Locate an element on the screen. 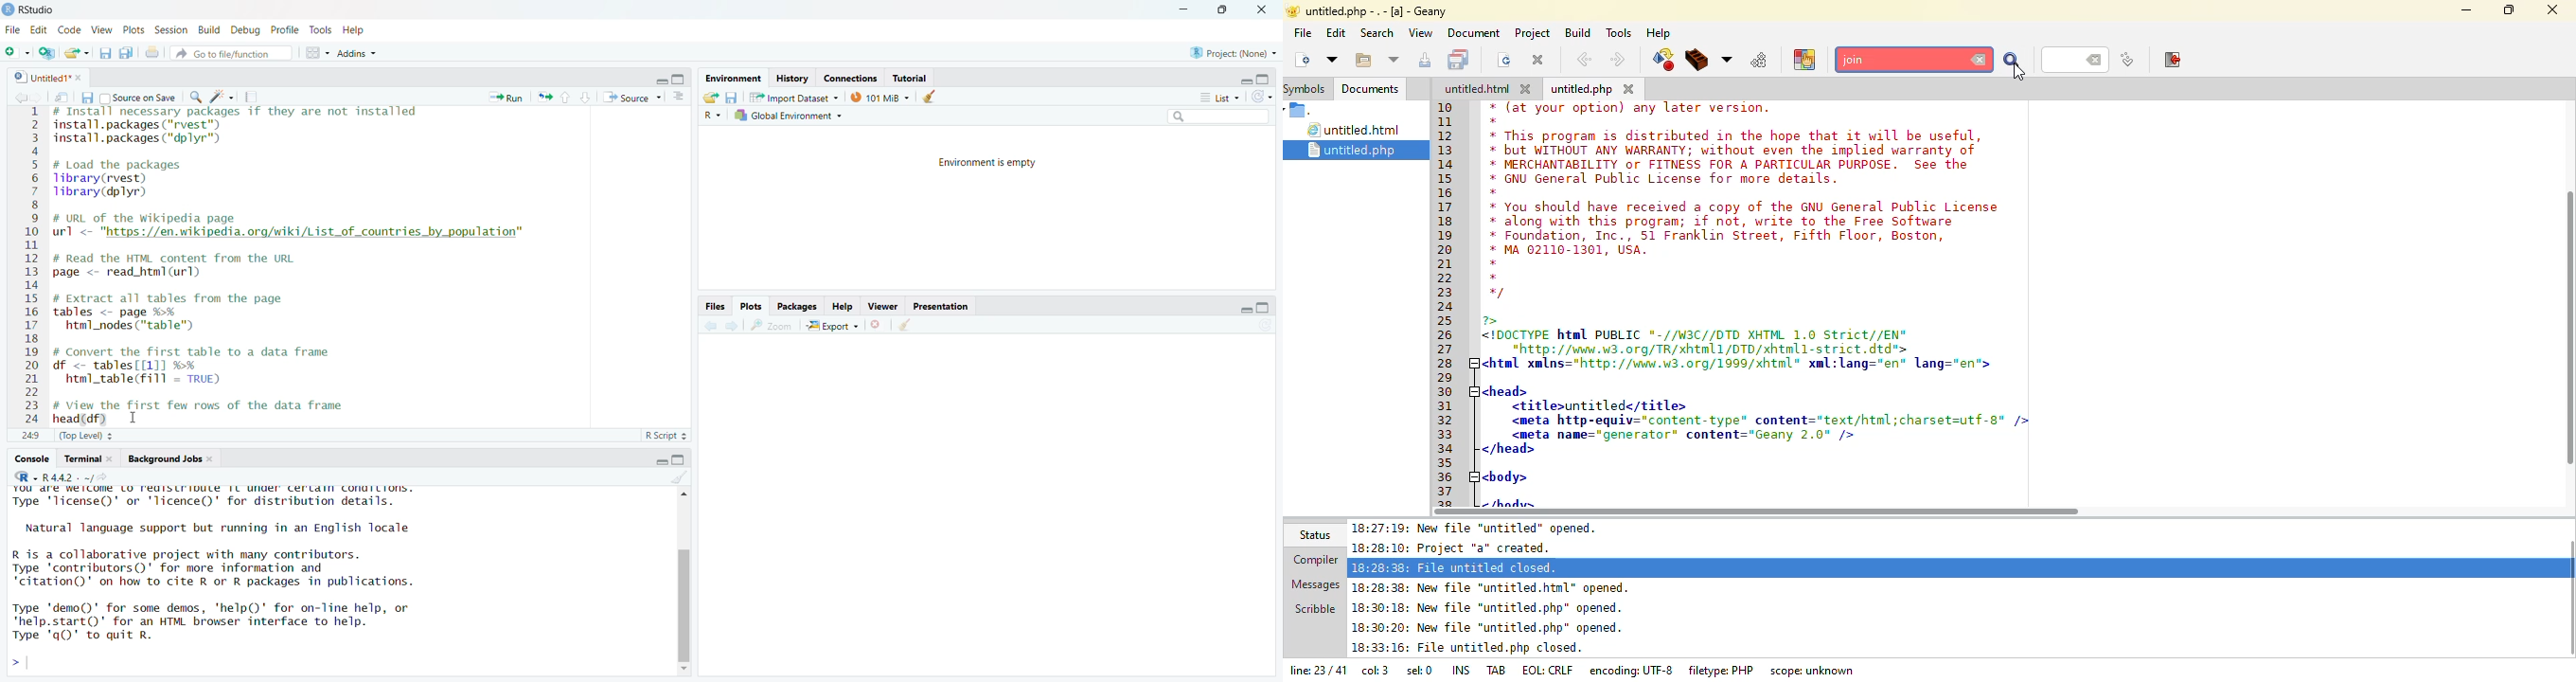  print is located at coordinates (152, 52).